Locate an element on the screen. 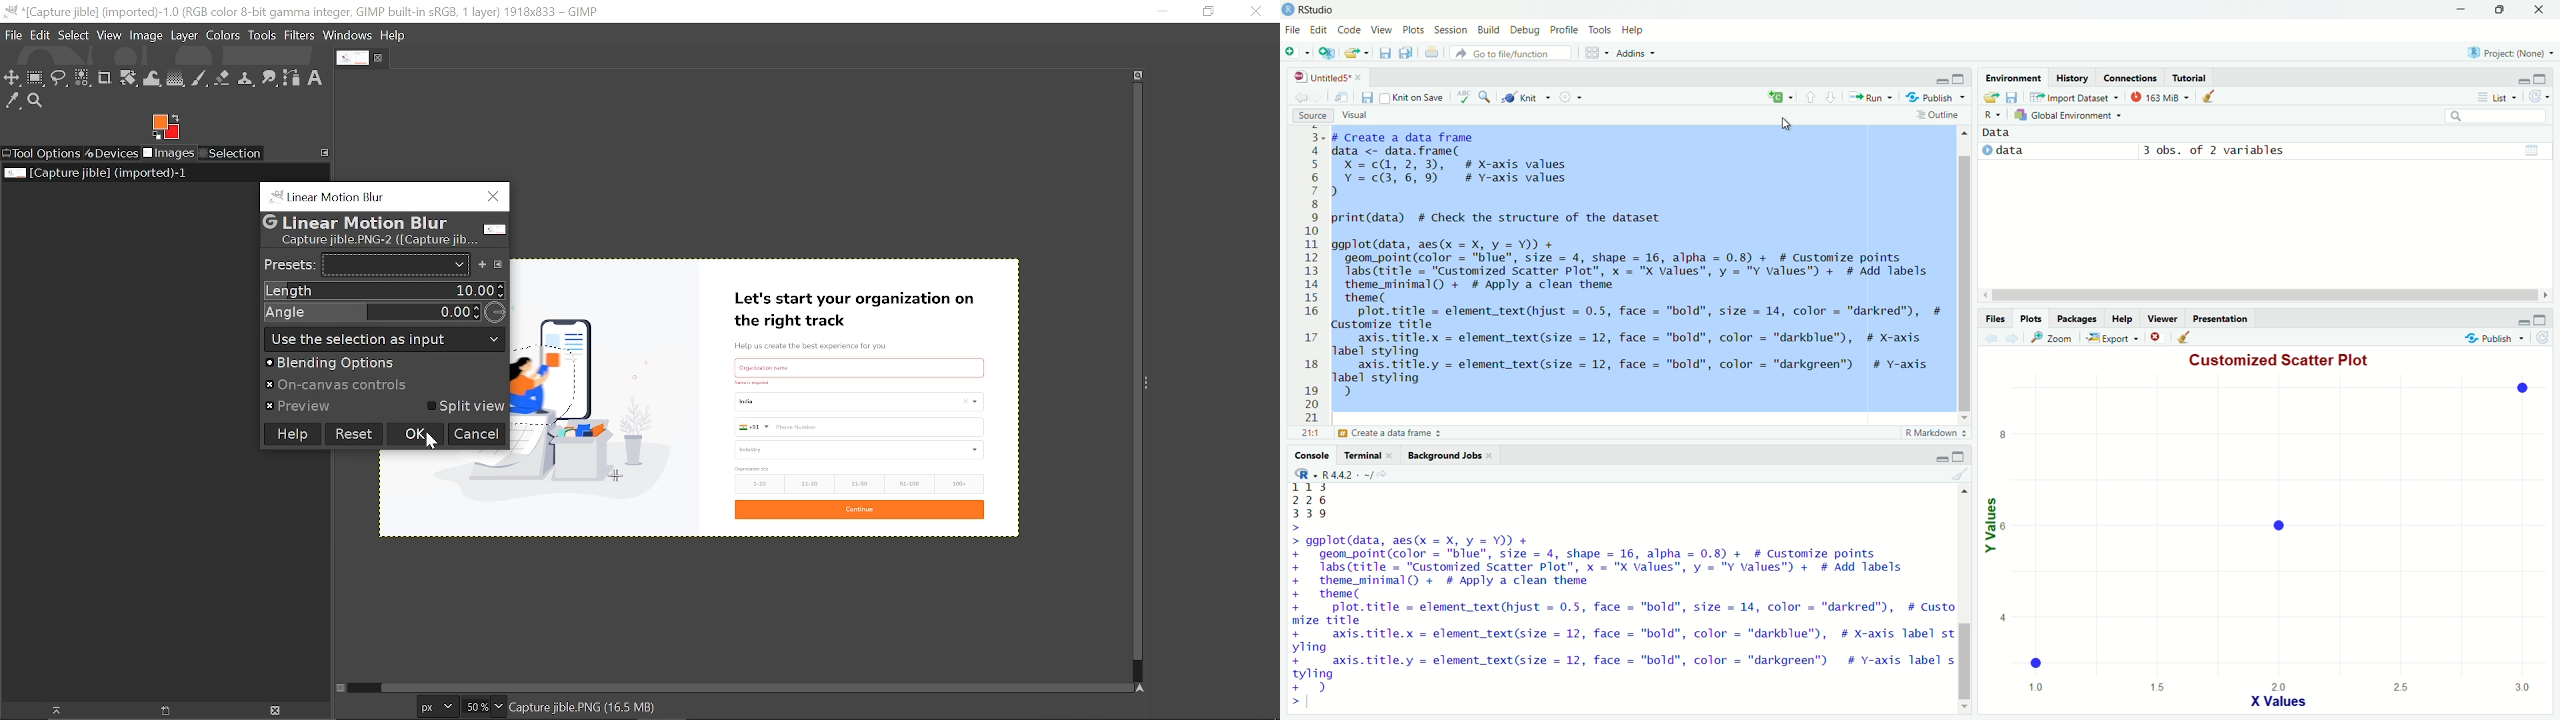  Load Workspace is located at coordinates (1992, 97).